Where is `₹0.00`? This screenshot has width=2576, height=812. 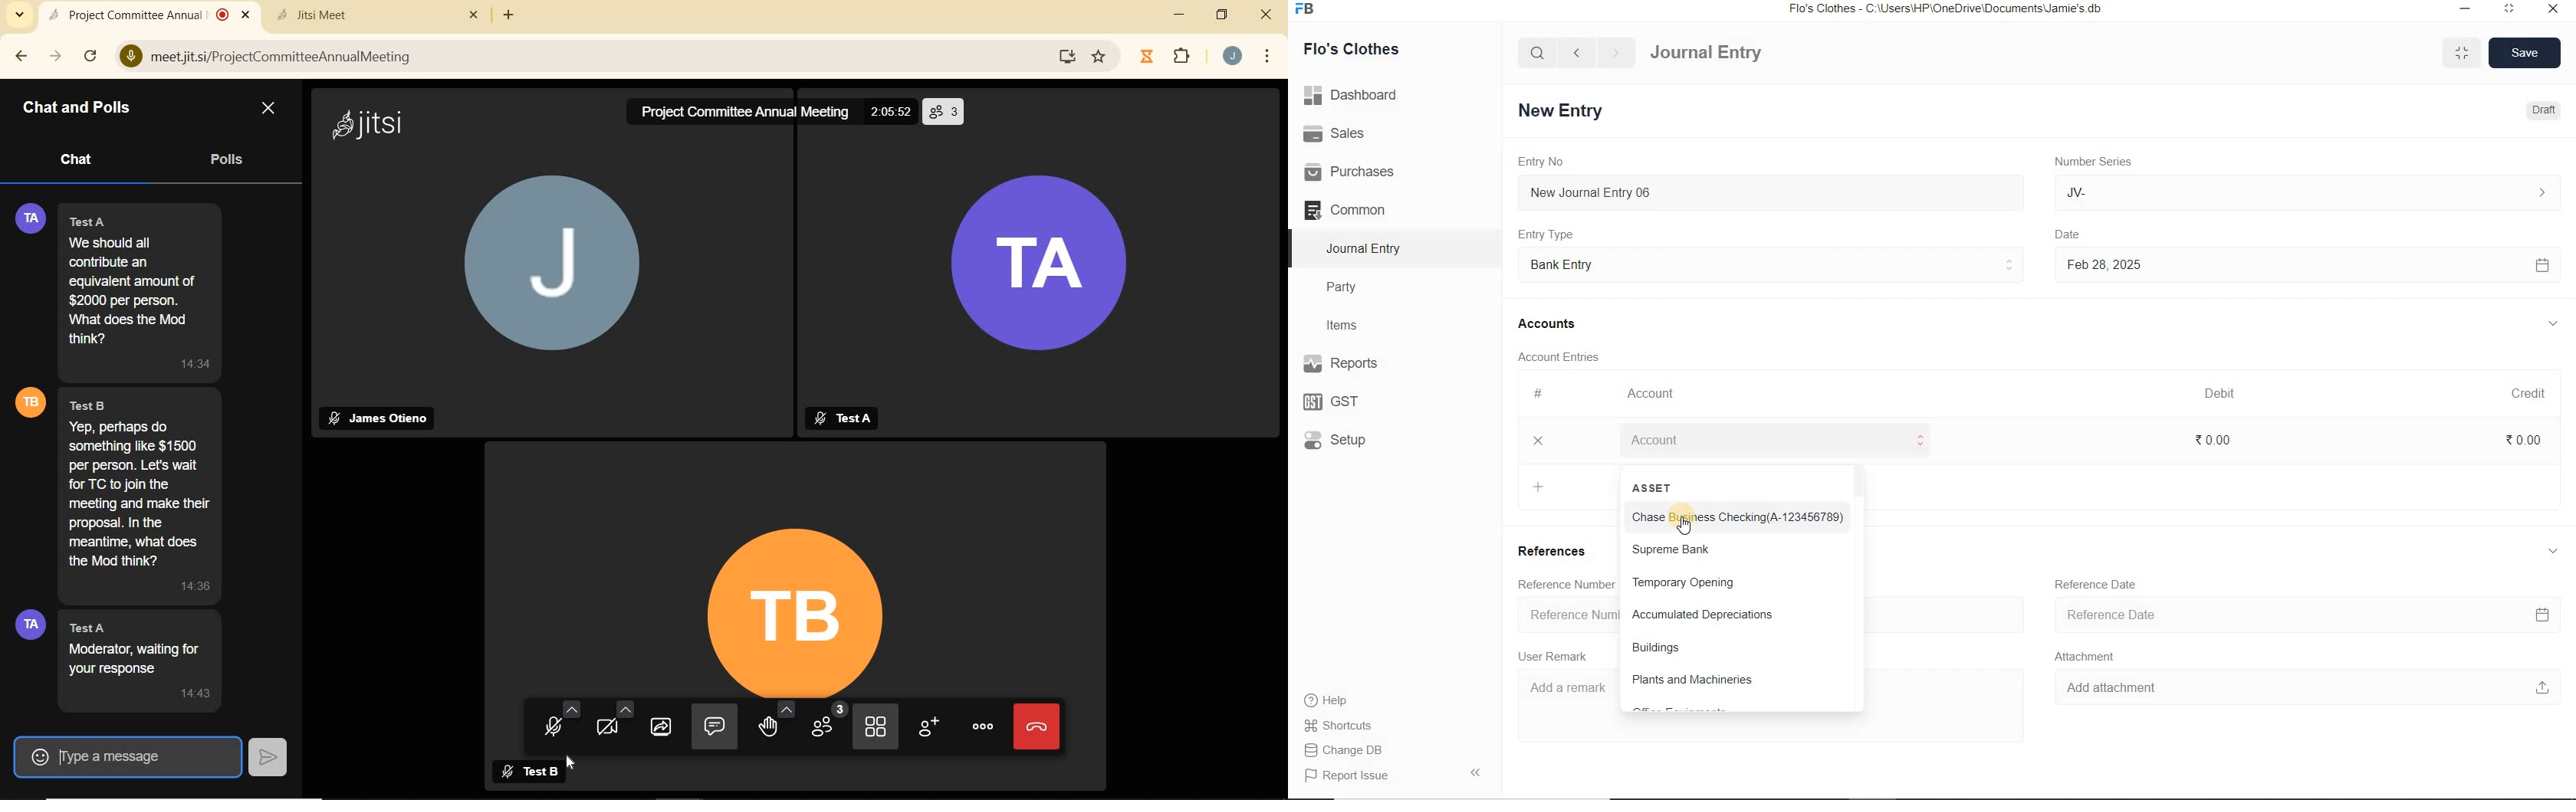
₹0.00 is located at coordinates (2210, 443).